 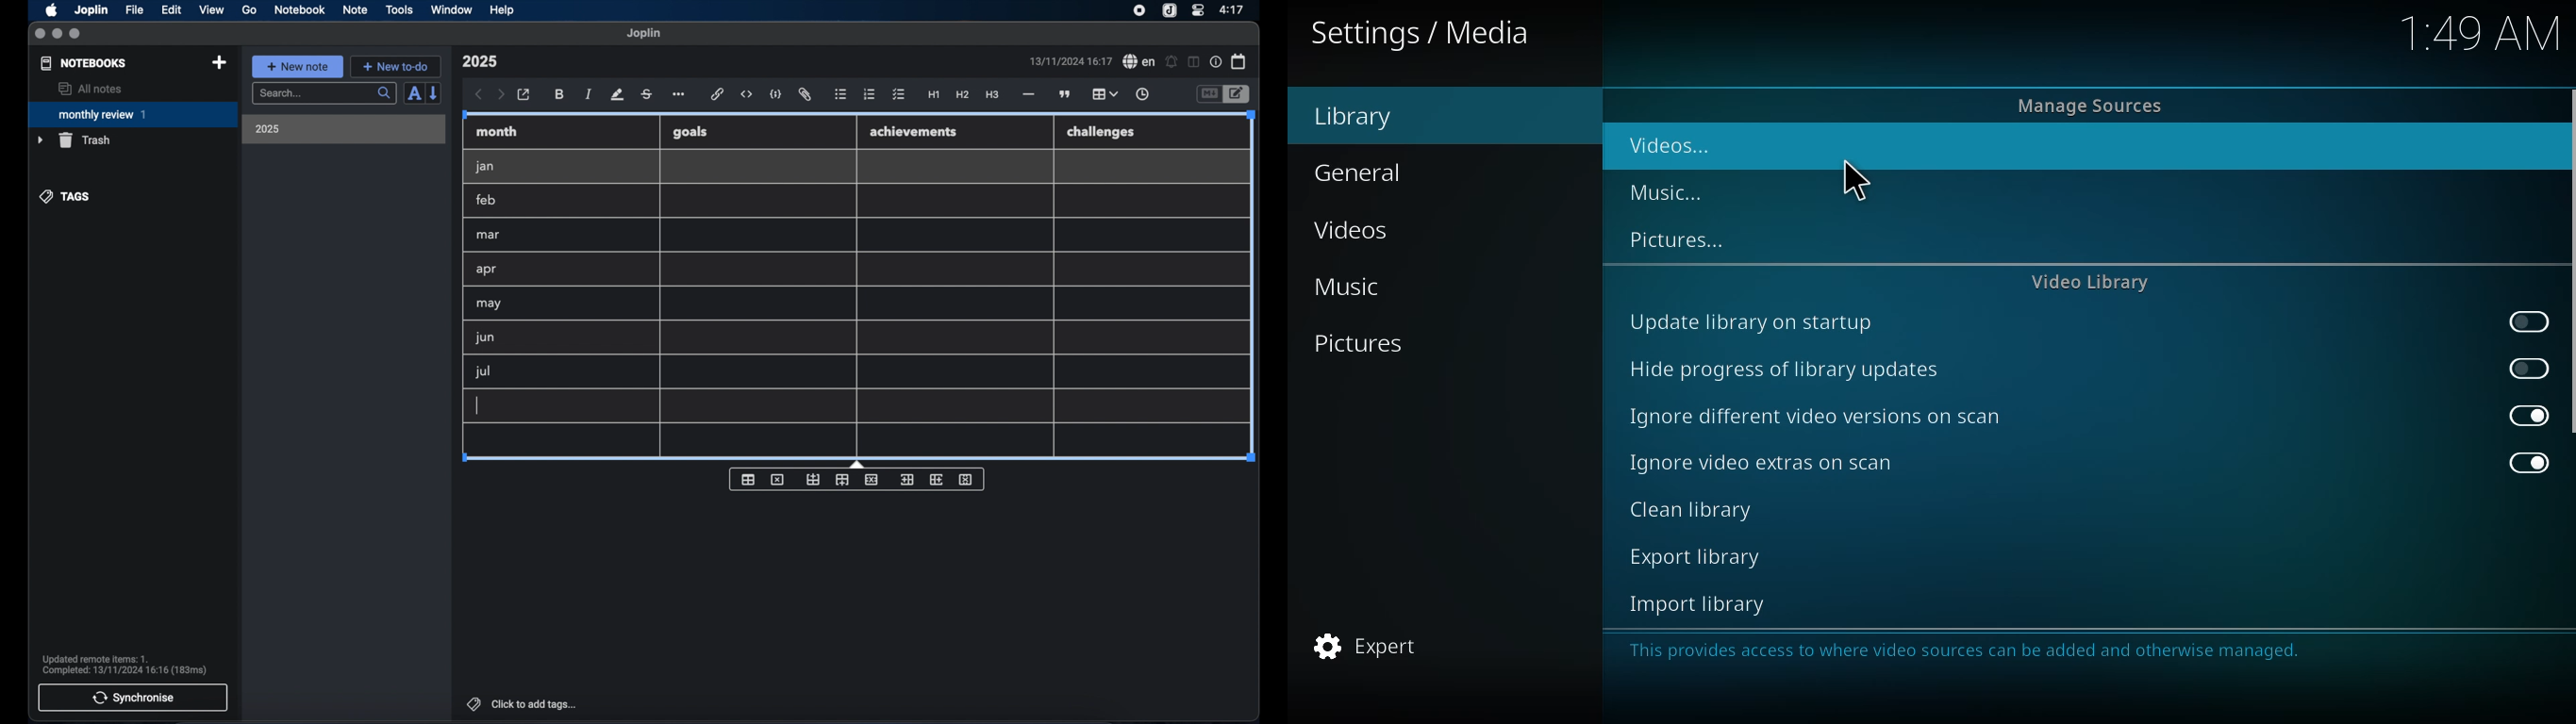 I want to click on update library on startup, so click(x=1753, y=321).